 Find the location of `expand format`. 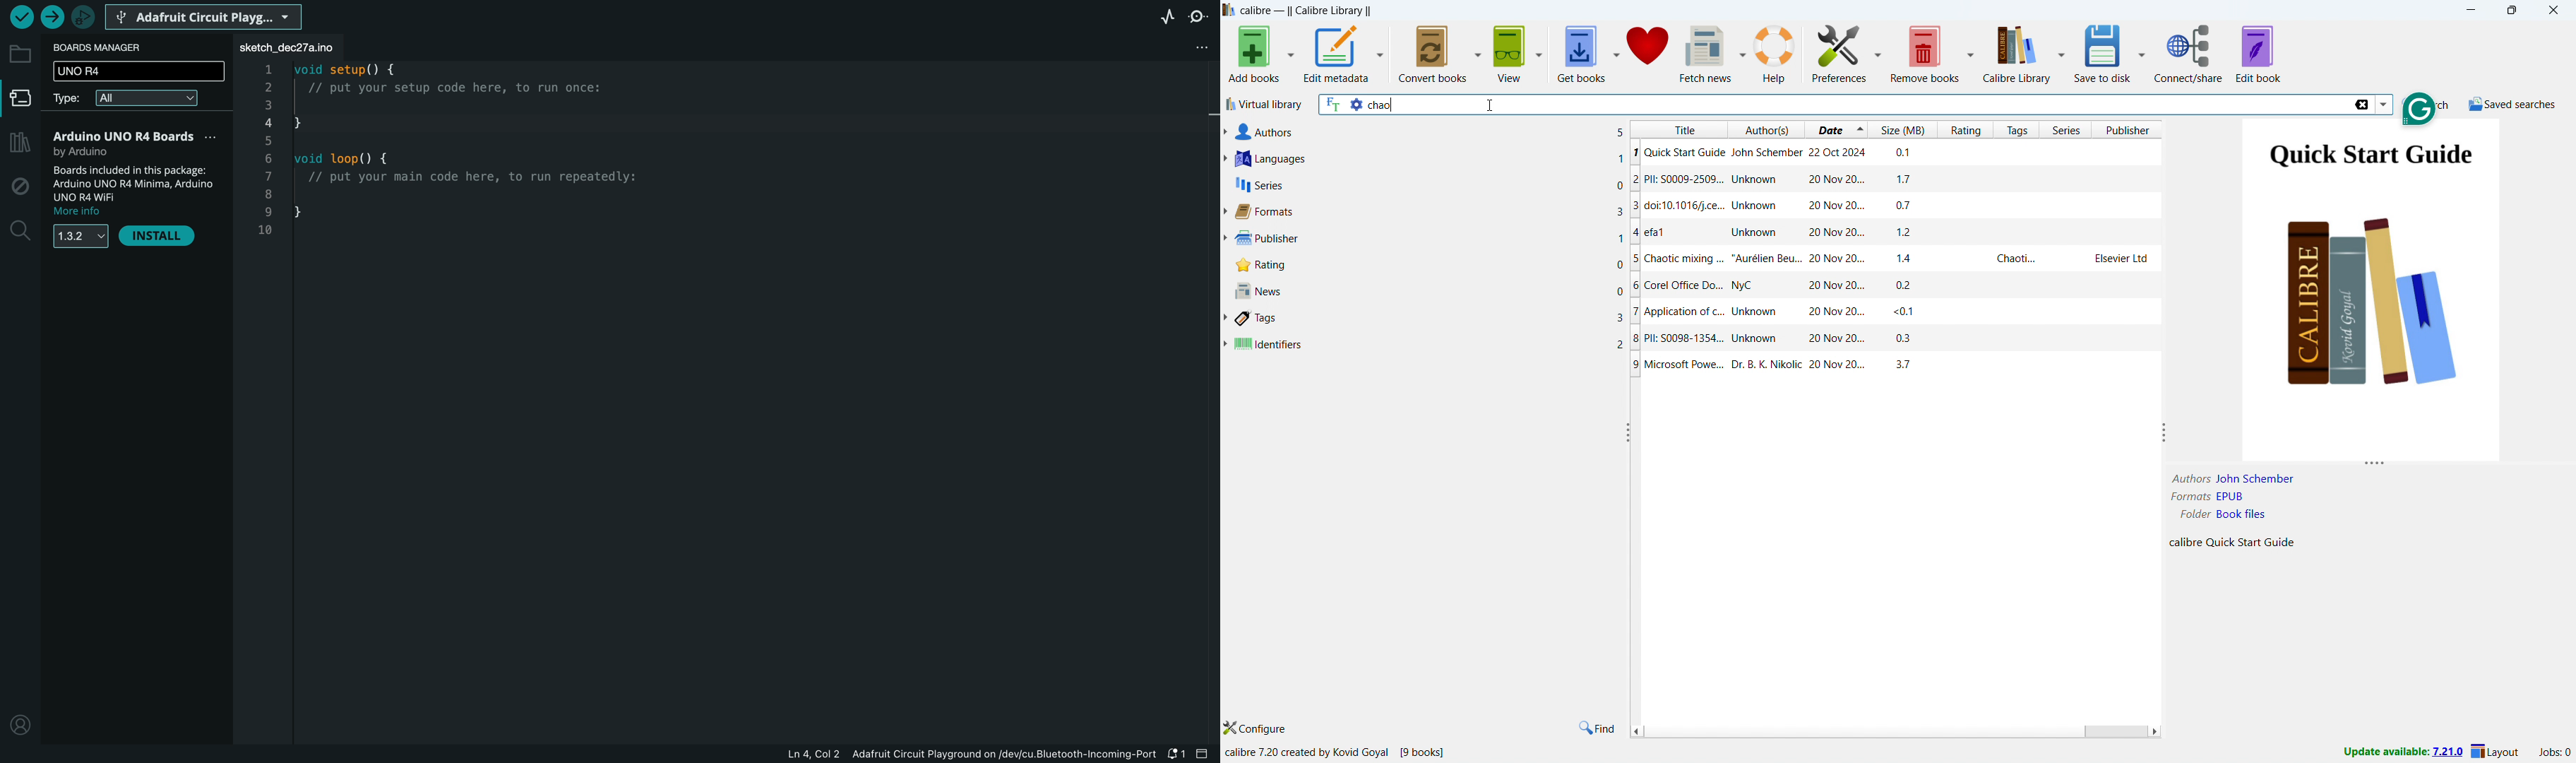

expand format is located at coordinates (1224, 213).